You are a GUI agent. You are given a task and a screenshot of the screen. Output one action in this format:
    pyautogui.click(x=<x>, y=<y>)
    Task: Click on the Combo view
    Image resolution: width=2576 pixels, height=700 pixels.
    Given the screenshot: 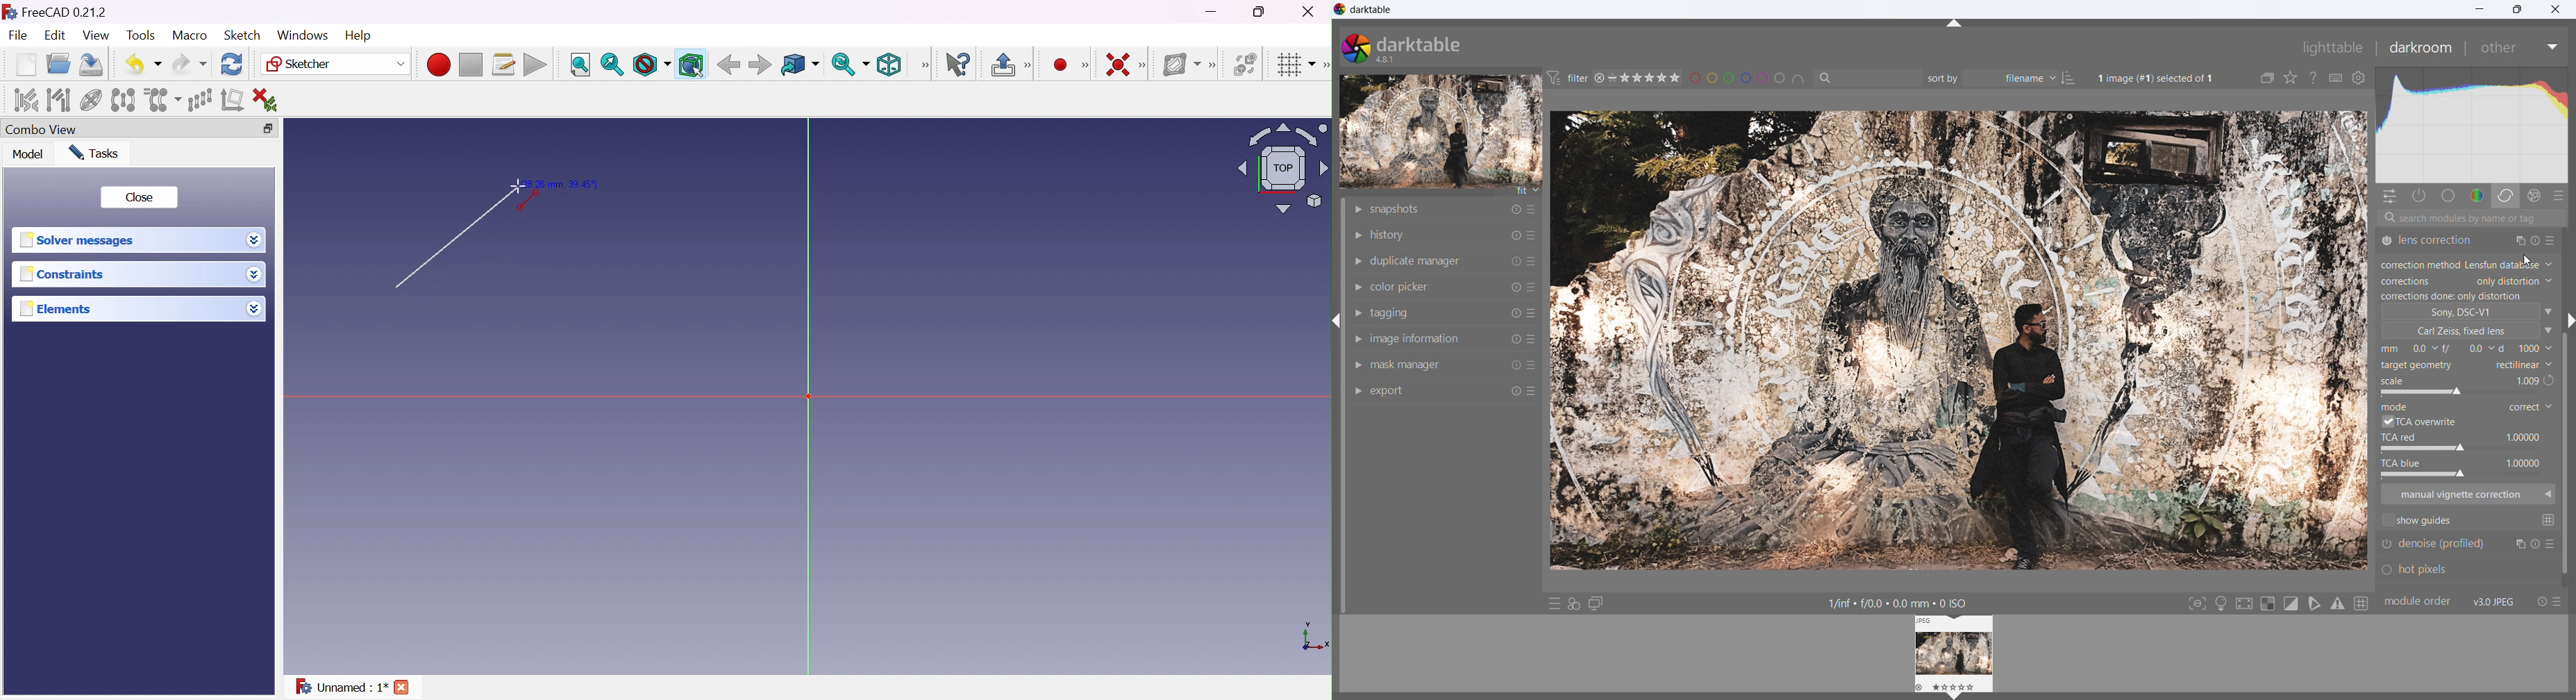 What is the action you would take?
    pyautogui.click(x=44, y=129)
    